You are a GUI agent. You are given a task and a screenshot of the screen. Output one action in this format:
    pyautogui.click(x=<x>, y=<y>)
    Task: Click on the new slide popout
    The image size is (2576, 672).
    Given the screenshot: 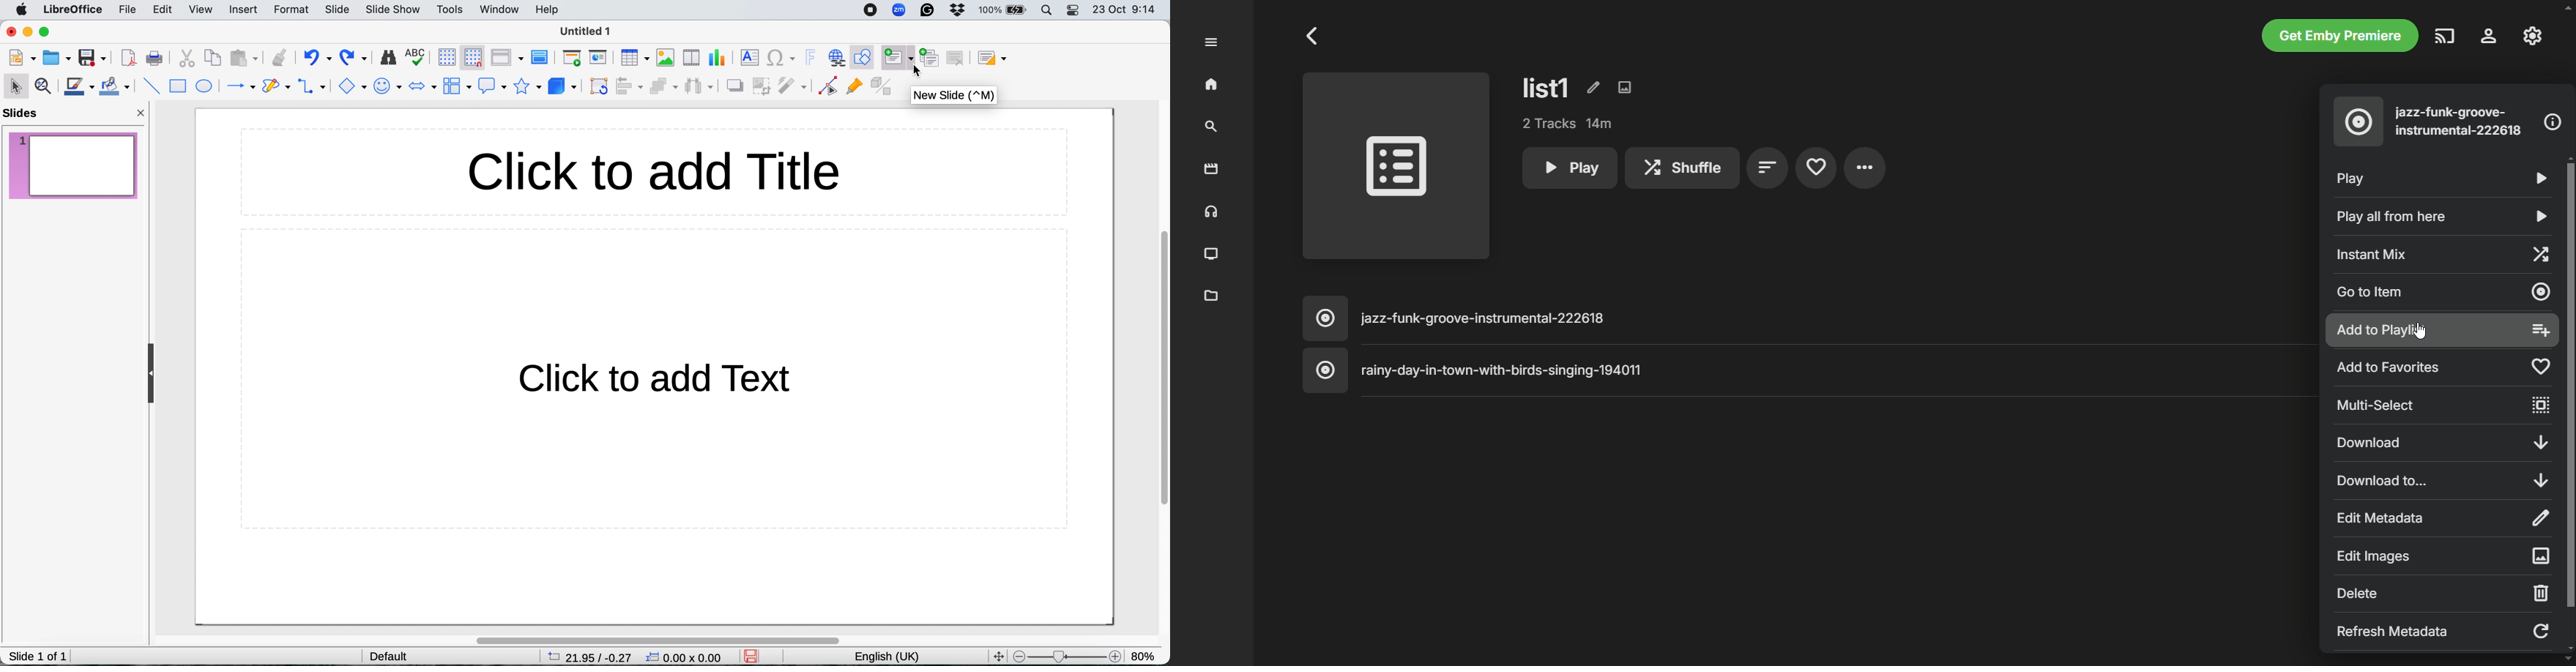 What is the action you would take?
    pyautogui.click(x=954, y=96)
    